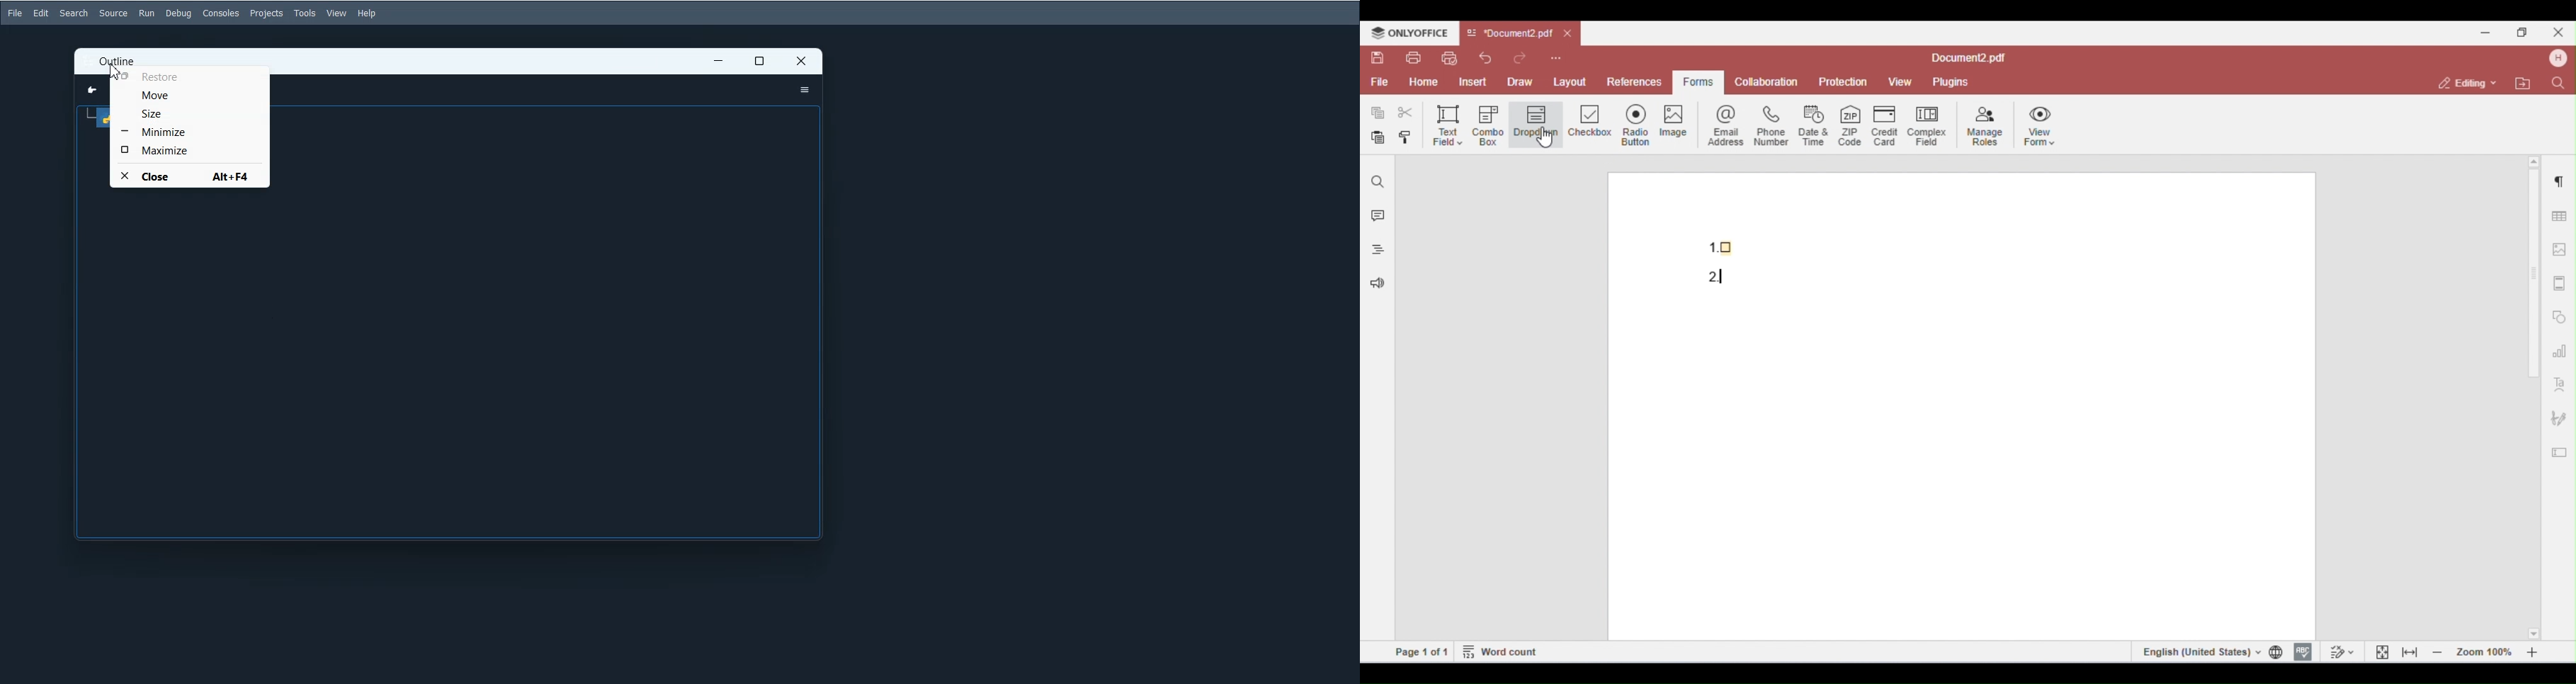 This screenshot has width=2576, height=700. What do you see at coordinates (802, 61) in the screenshot?
I see `Close` at bounding box center [802, 61].